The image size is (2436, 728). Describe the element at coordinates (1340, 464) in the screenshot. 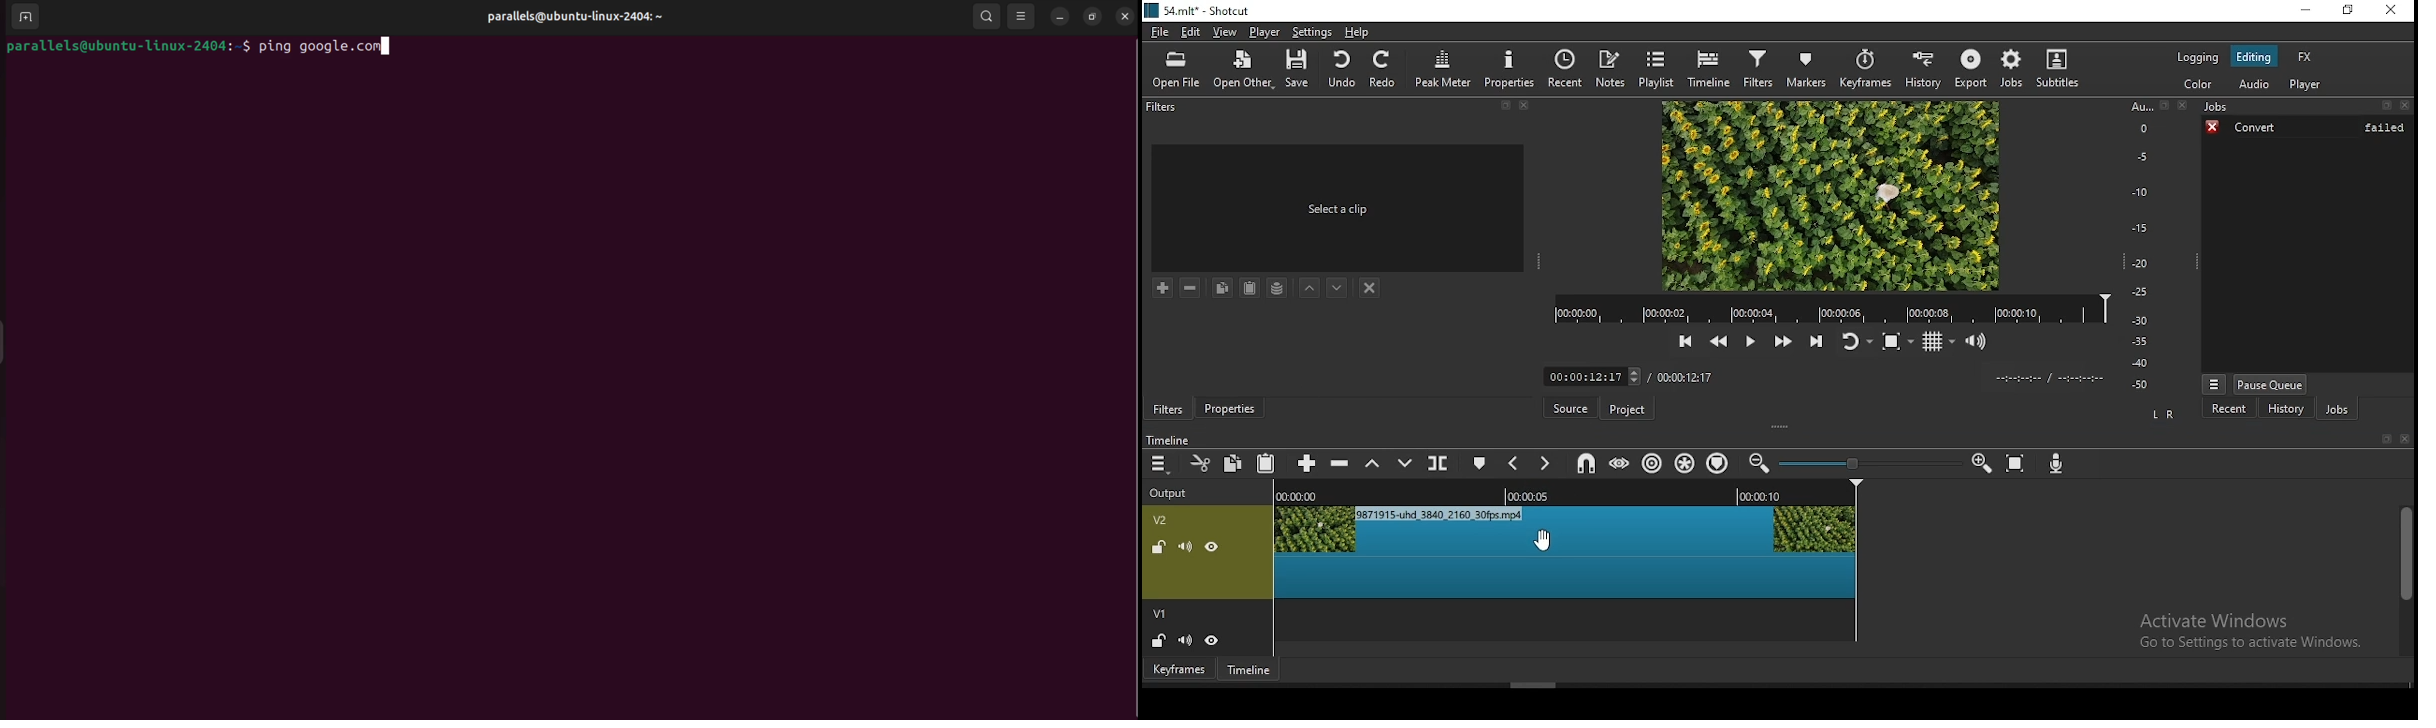

I see `ripple delete` at that location.